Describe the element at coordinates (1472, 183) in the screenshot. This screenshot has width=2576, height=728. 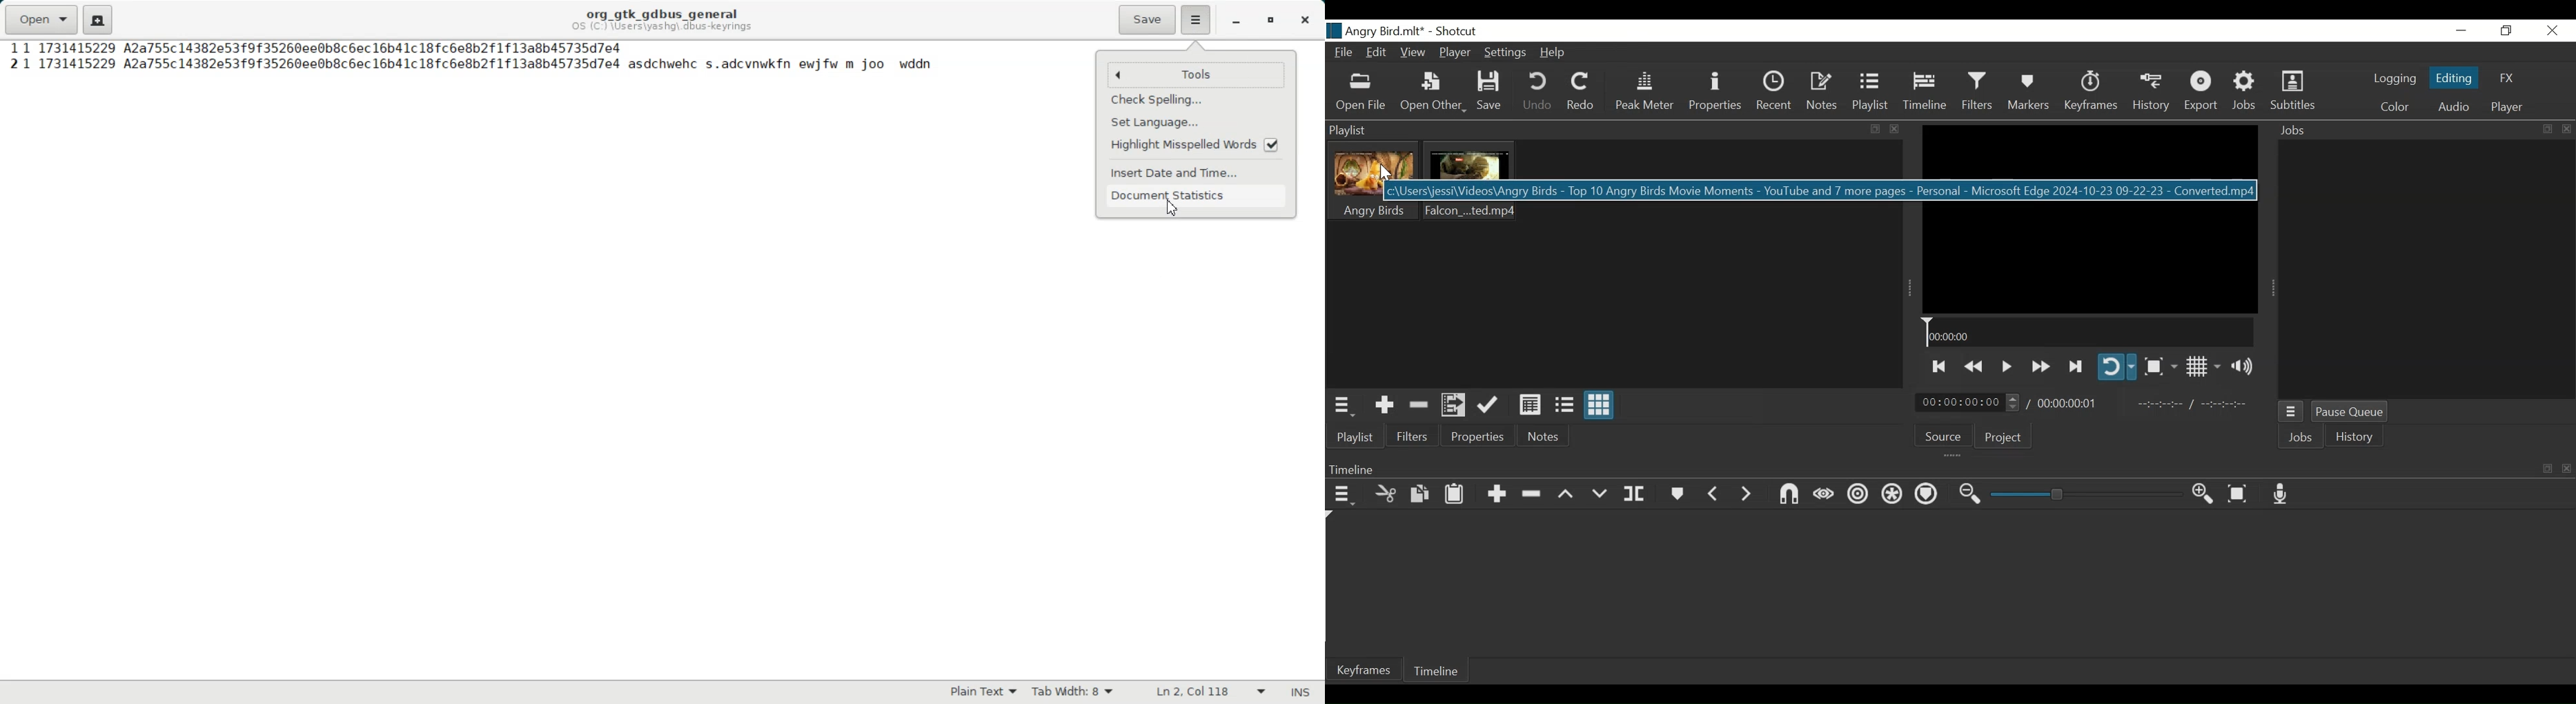
I see `Clip` at that location.